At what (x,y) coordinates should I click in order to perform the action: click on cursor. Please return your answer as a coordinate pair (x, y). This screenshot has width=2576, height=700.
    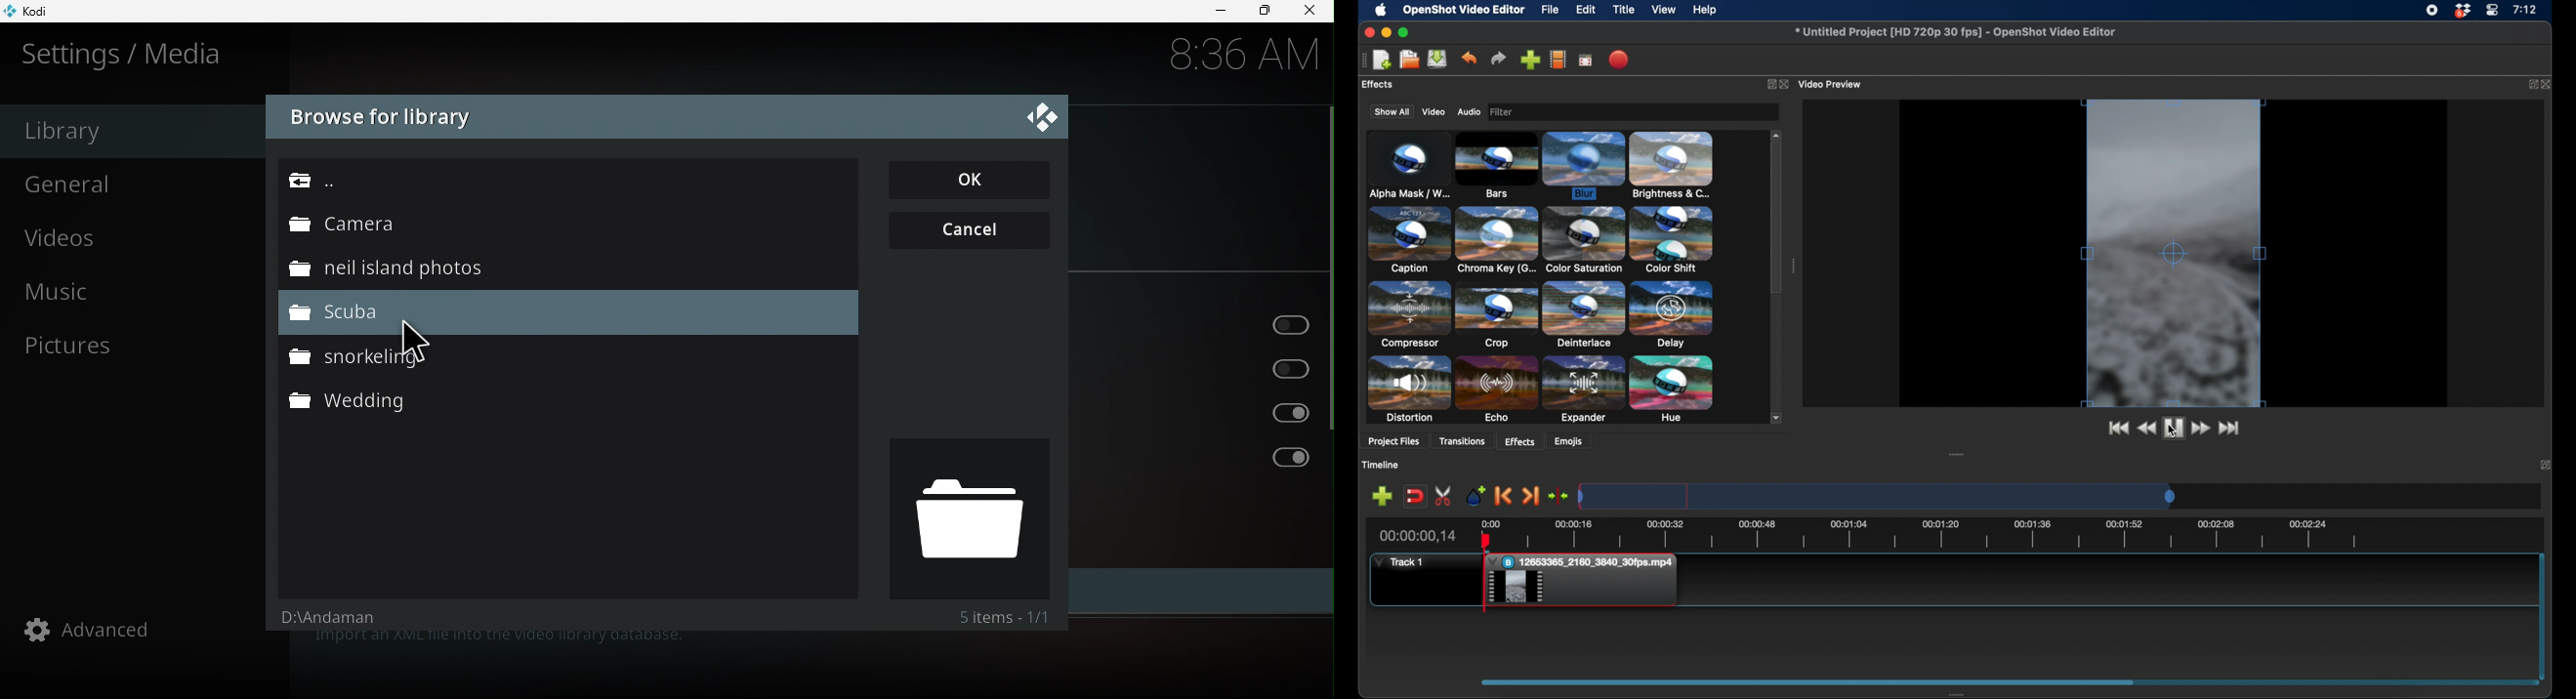
    Looking at the image, I should click on (418, 342).